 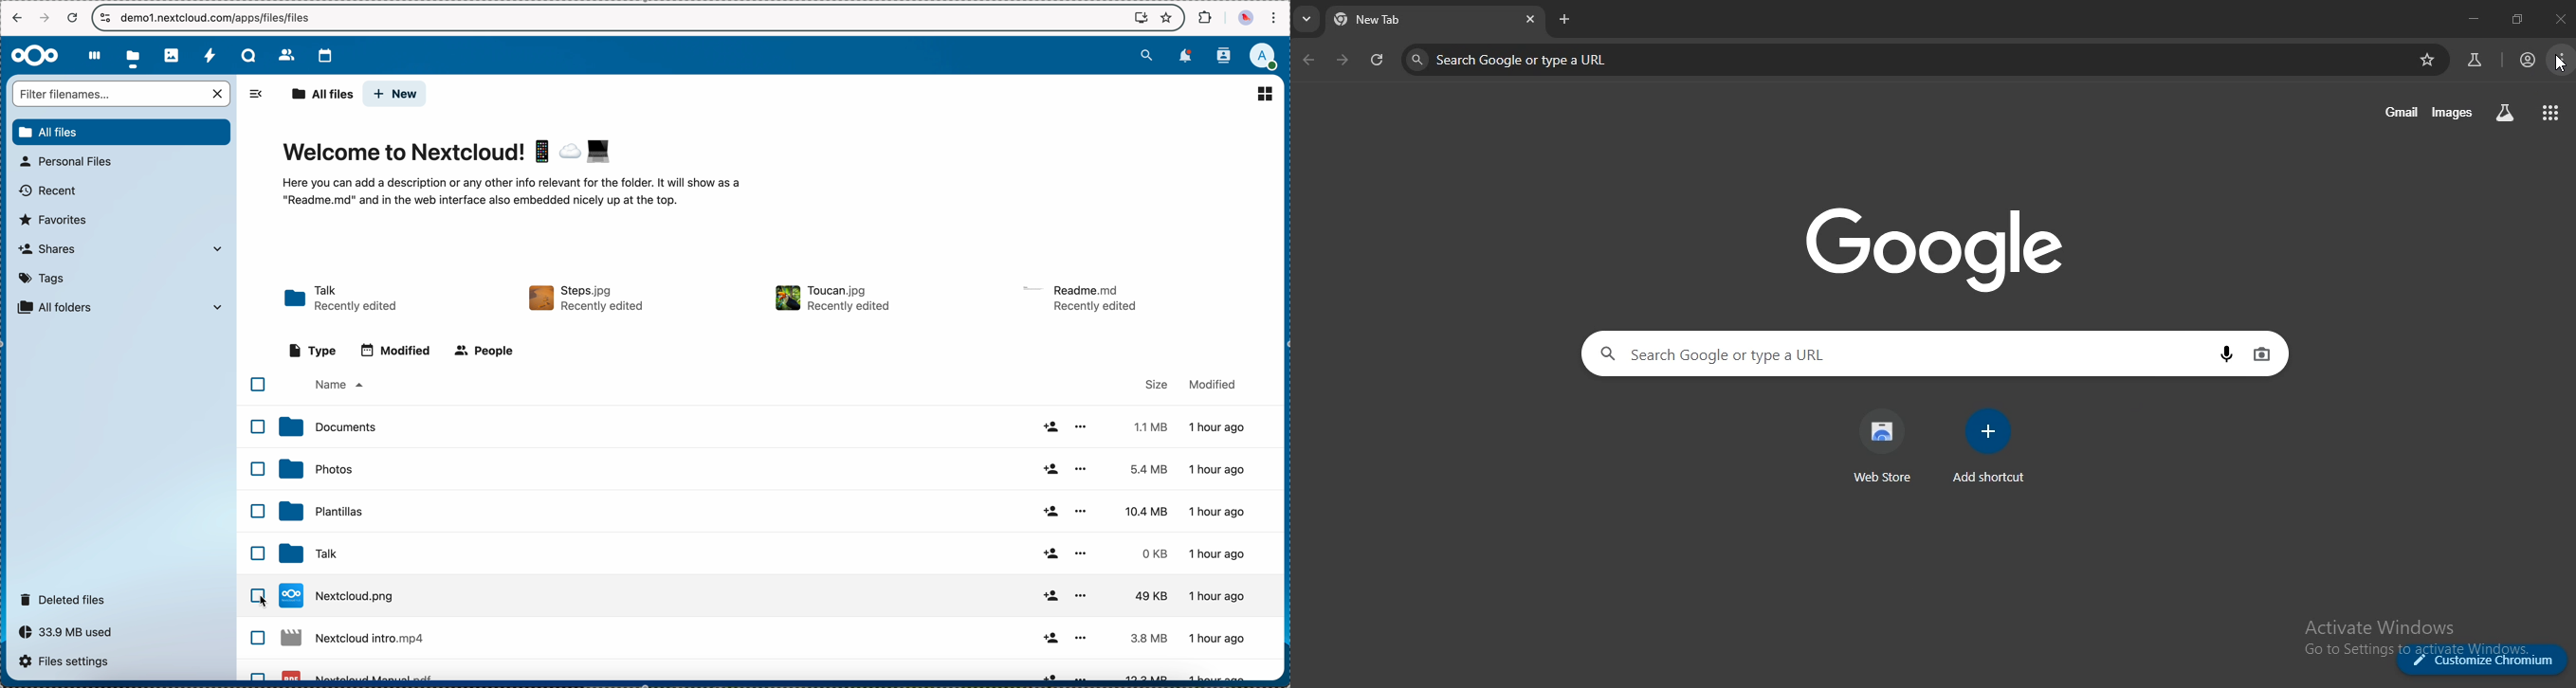 What do you see at coordinates (46, 193) in the screenshot?
I see `recent` at bounding box center [46, 193].